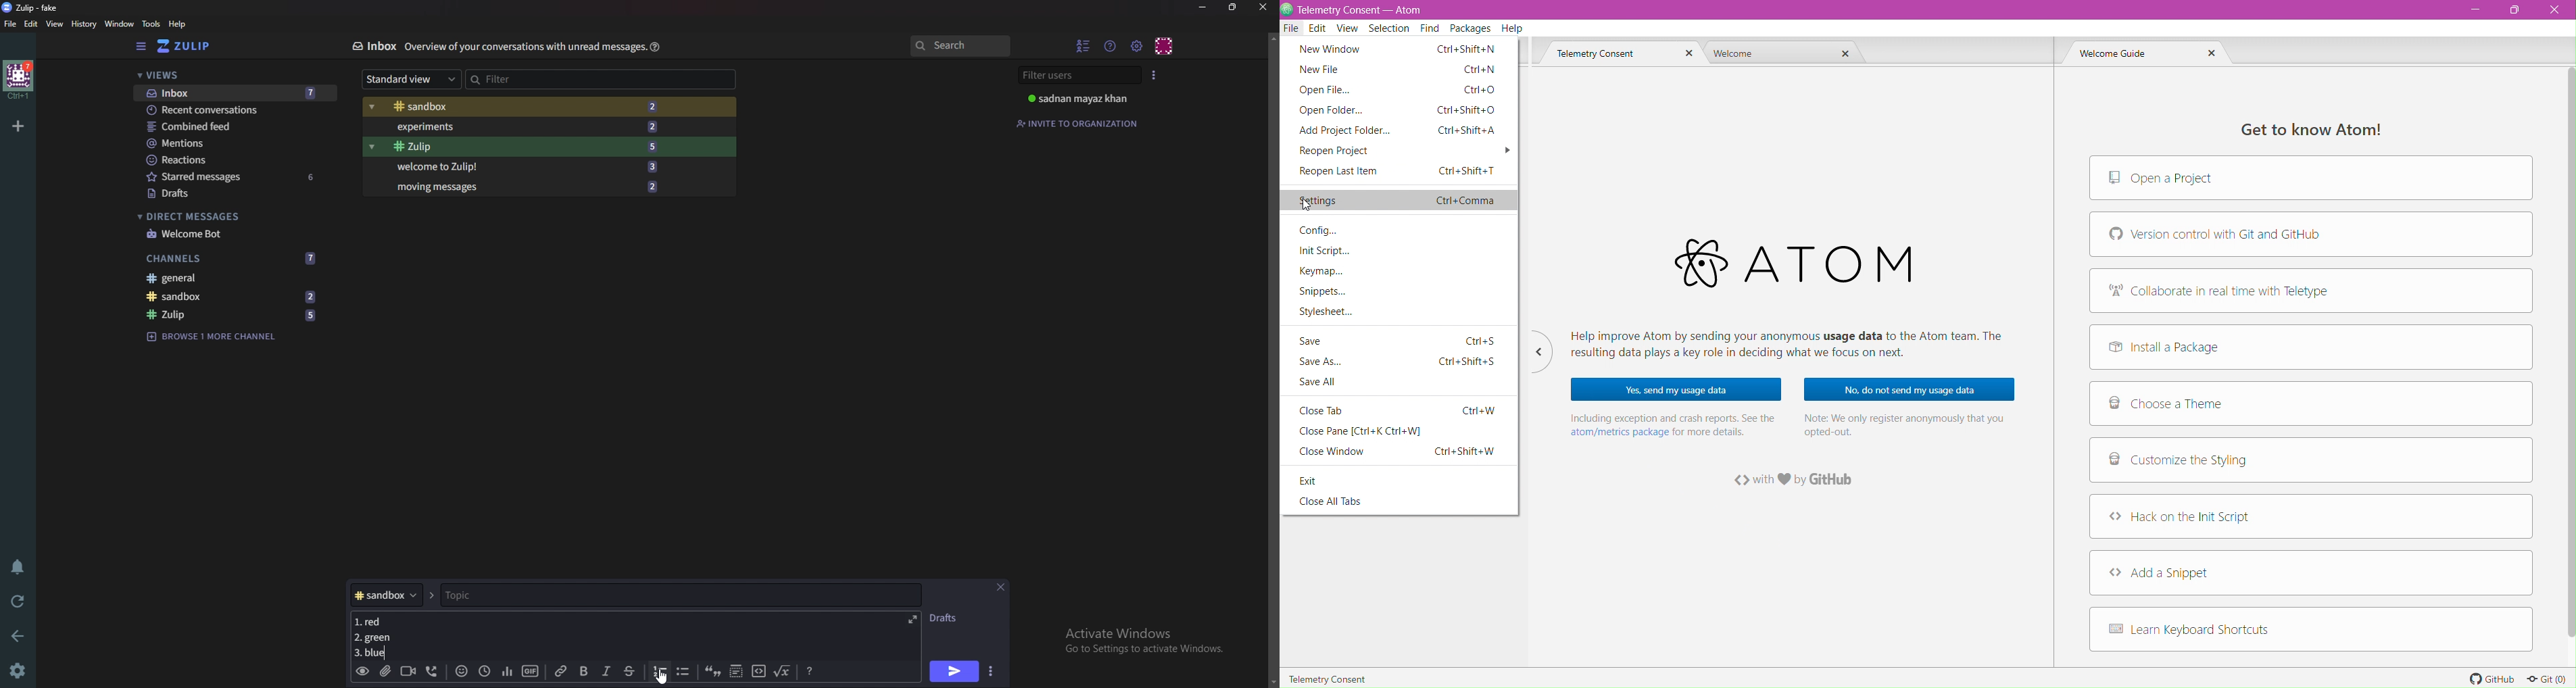 Image resolution: width=2576 pixels, height=700 pixels. What do you see at coordinates (1234, 7) in the screenshot?
I see `Resize` at bounding box center [1234, 7].